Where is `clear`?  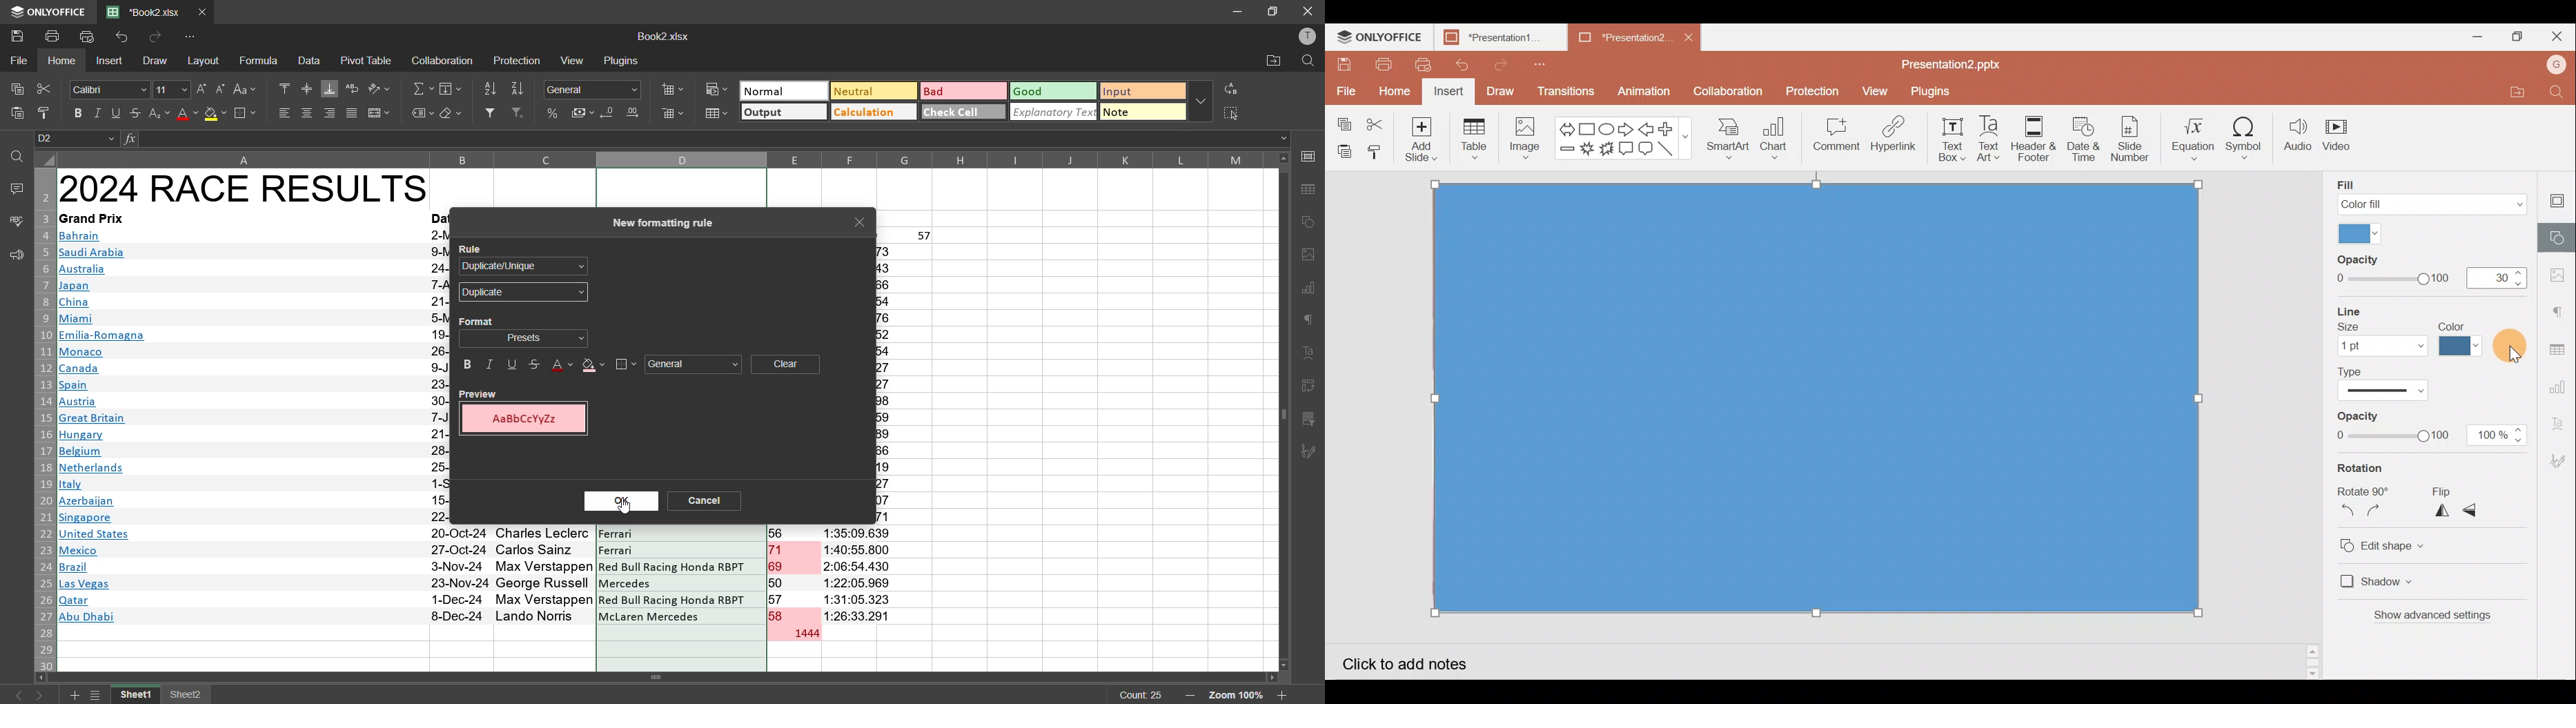 clear is located at coordinates (786, 364).